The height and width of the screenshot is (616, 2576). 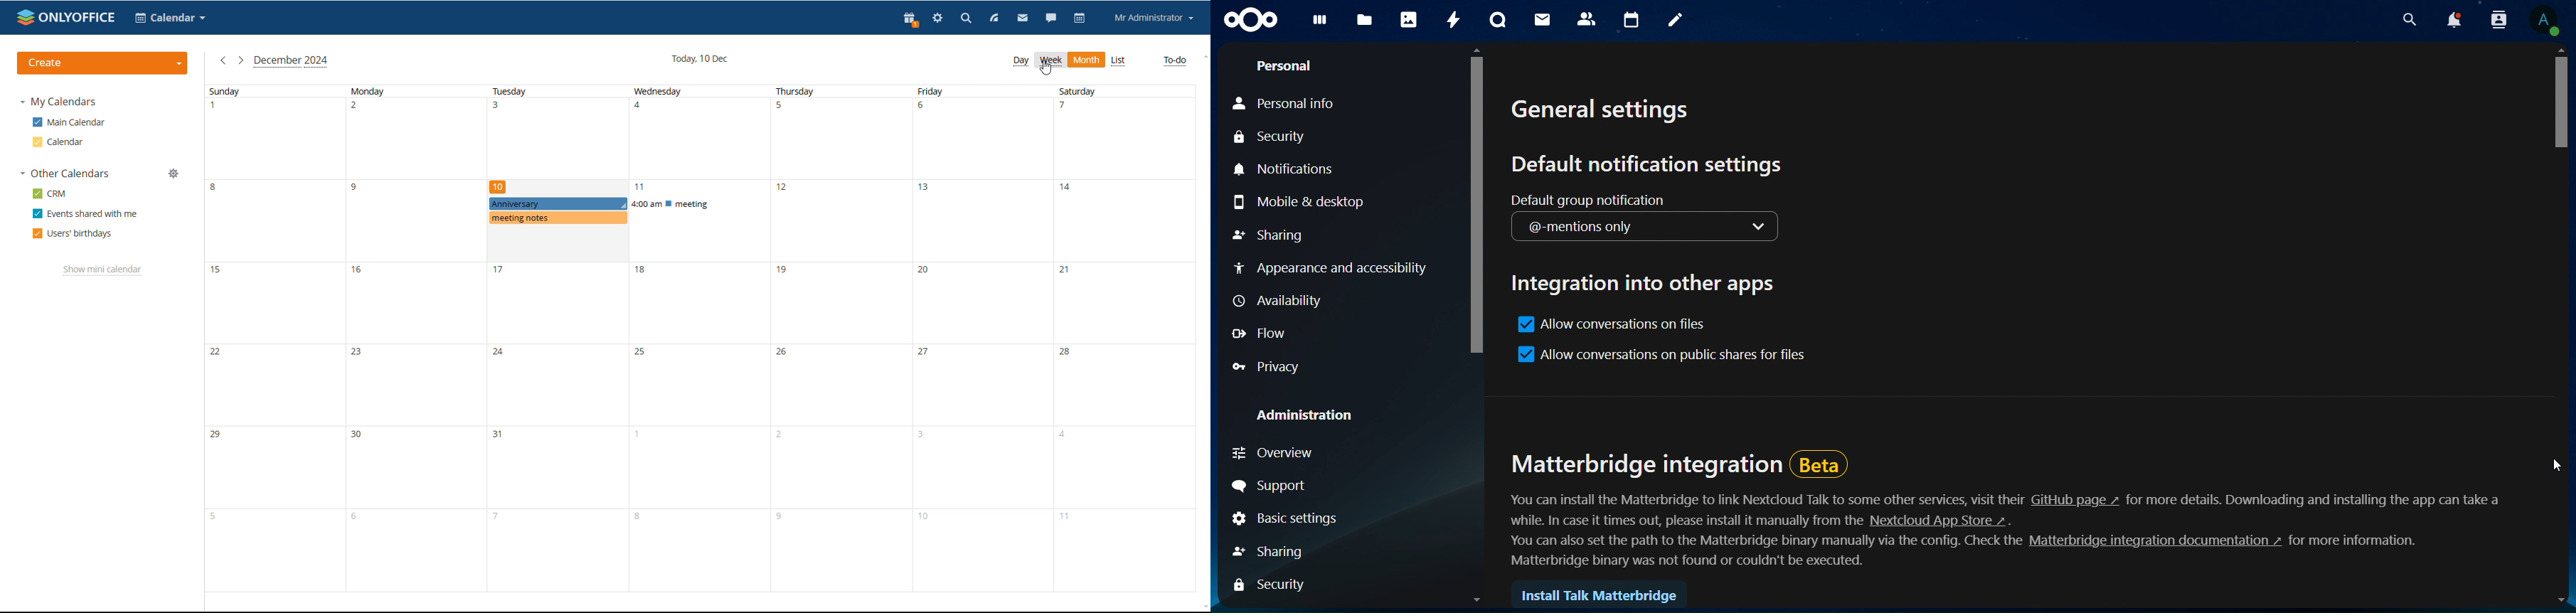 I want to click on day view, so click(x=1021, y=62).